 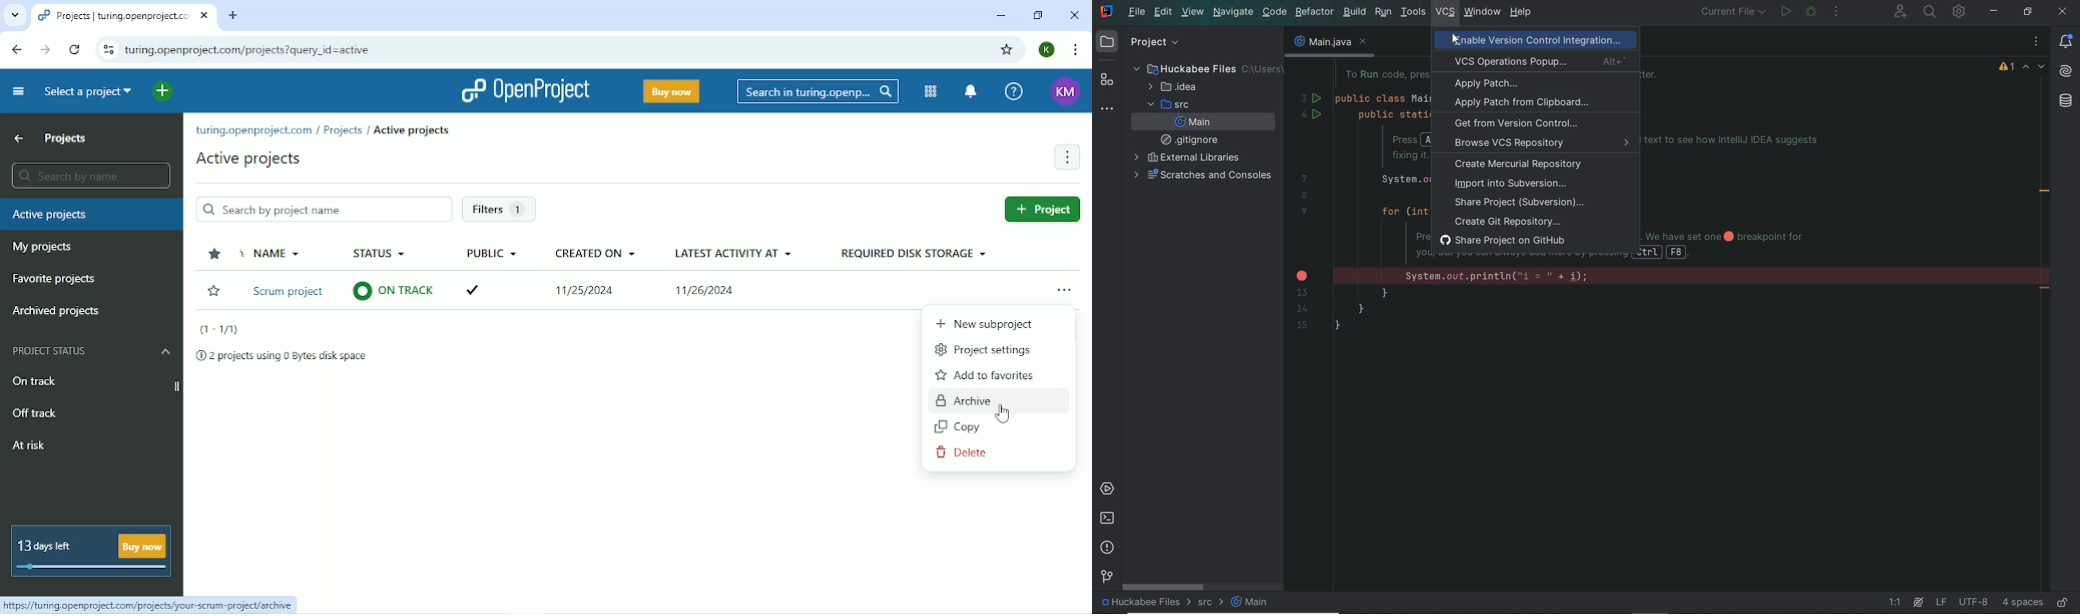 I want to click on Bookmark this tab, so click(x=1007, y=50).